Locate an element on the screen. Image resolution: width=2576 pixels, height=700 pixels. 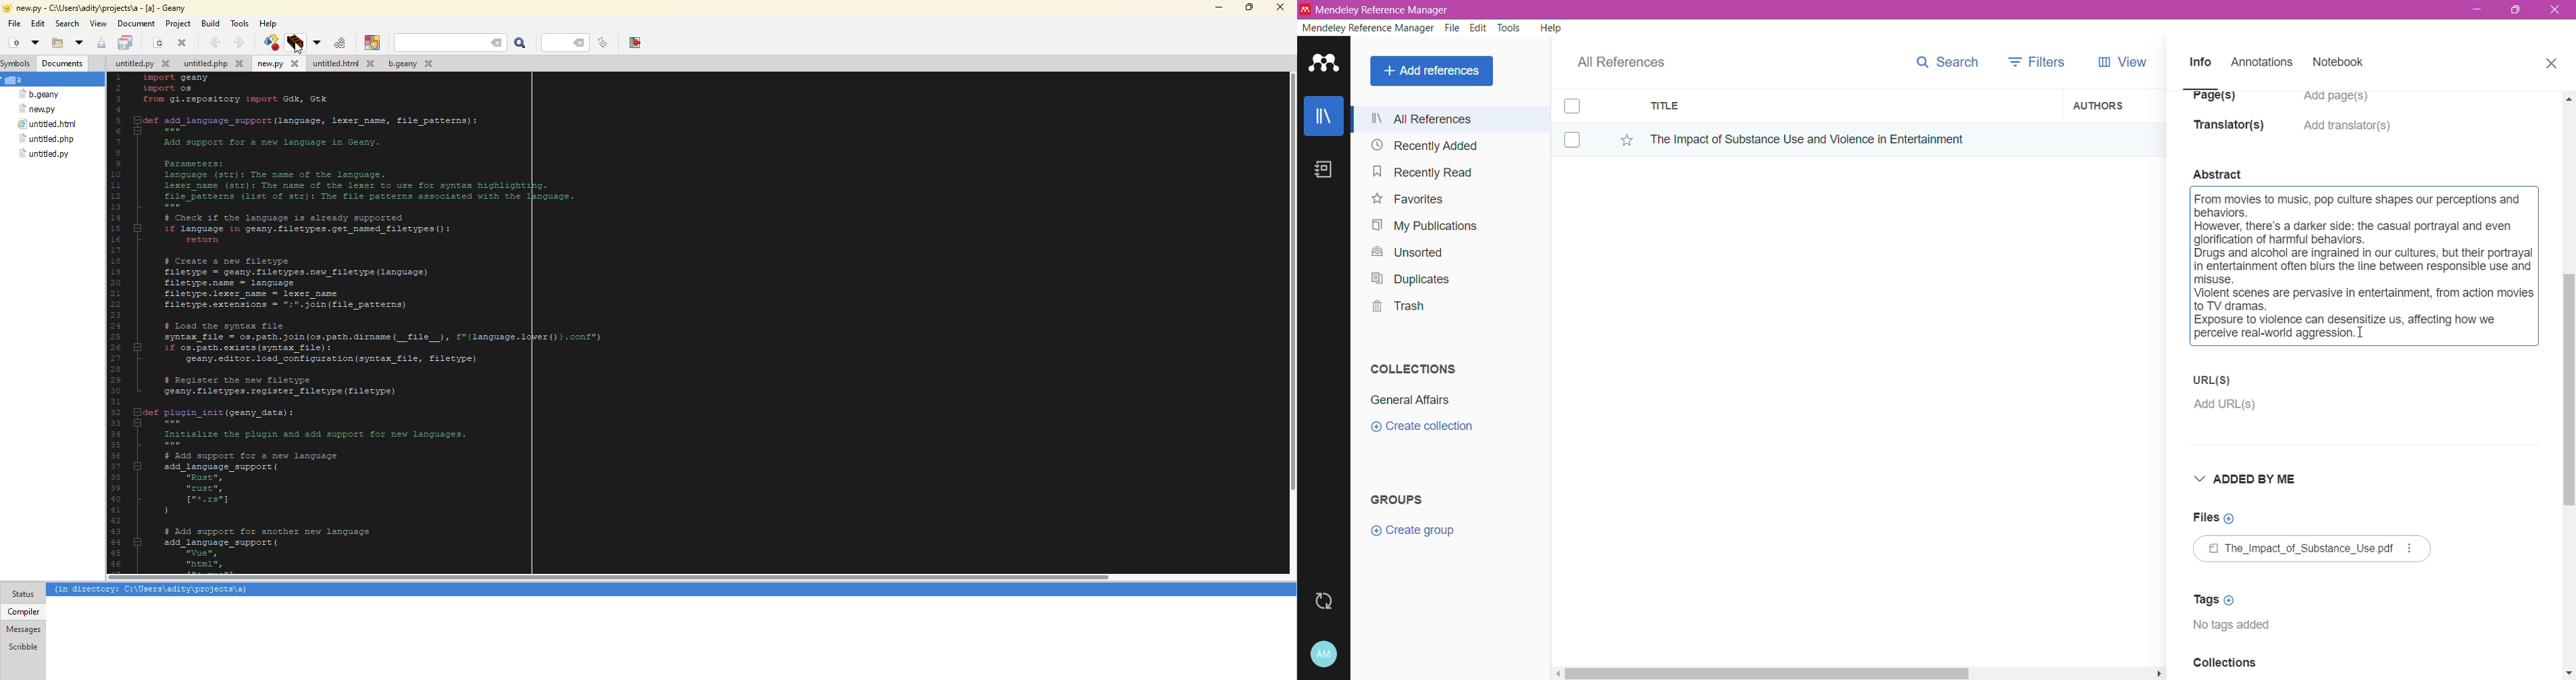
Notes is located at coordinates (1326, 171).